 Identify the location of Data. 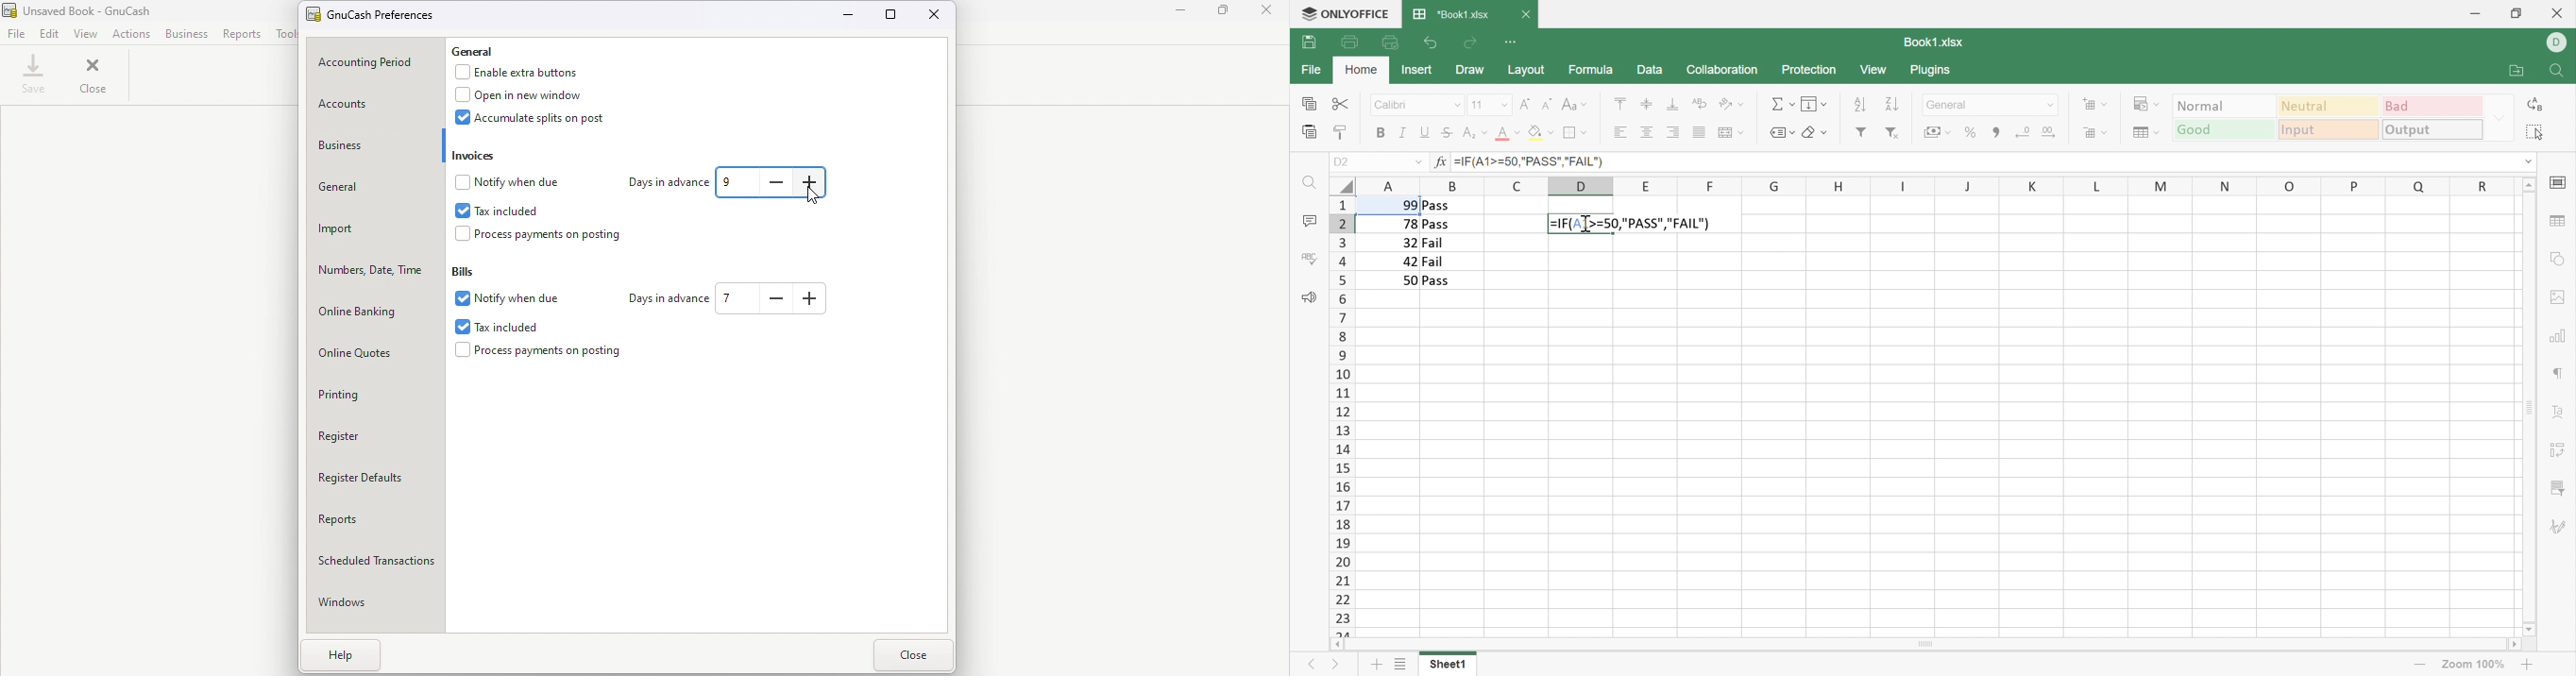
(1648, 68).